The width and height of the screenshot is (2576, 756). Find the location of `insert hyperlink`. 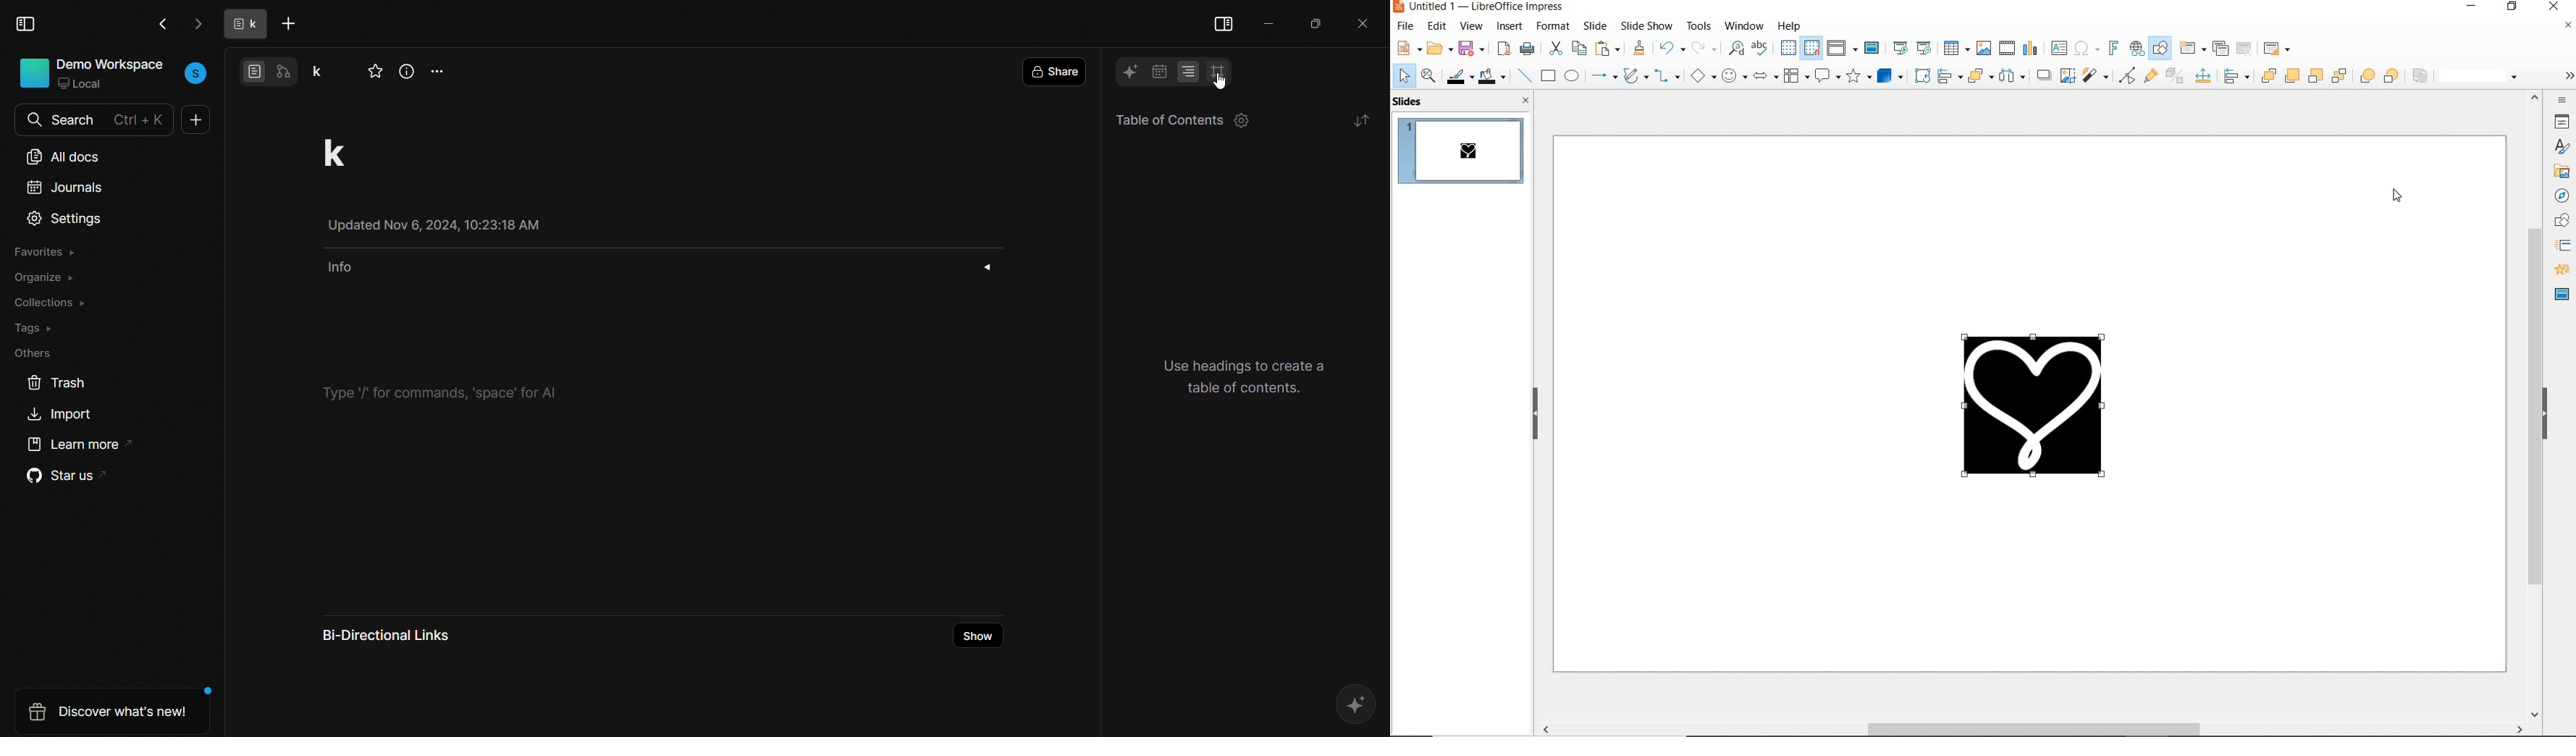

insert hyperlink is located at coordinates (2137, 49).